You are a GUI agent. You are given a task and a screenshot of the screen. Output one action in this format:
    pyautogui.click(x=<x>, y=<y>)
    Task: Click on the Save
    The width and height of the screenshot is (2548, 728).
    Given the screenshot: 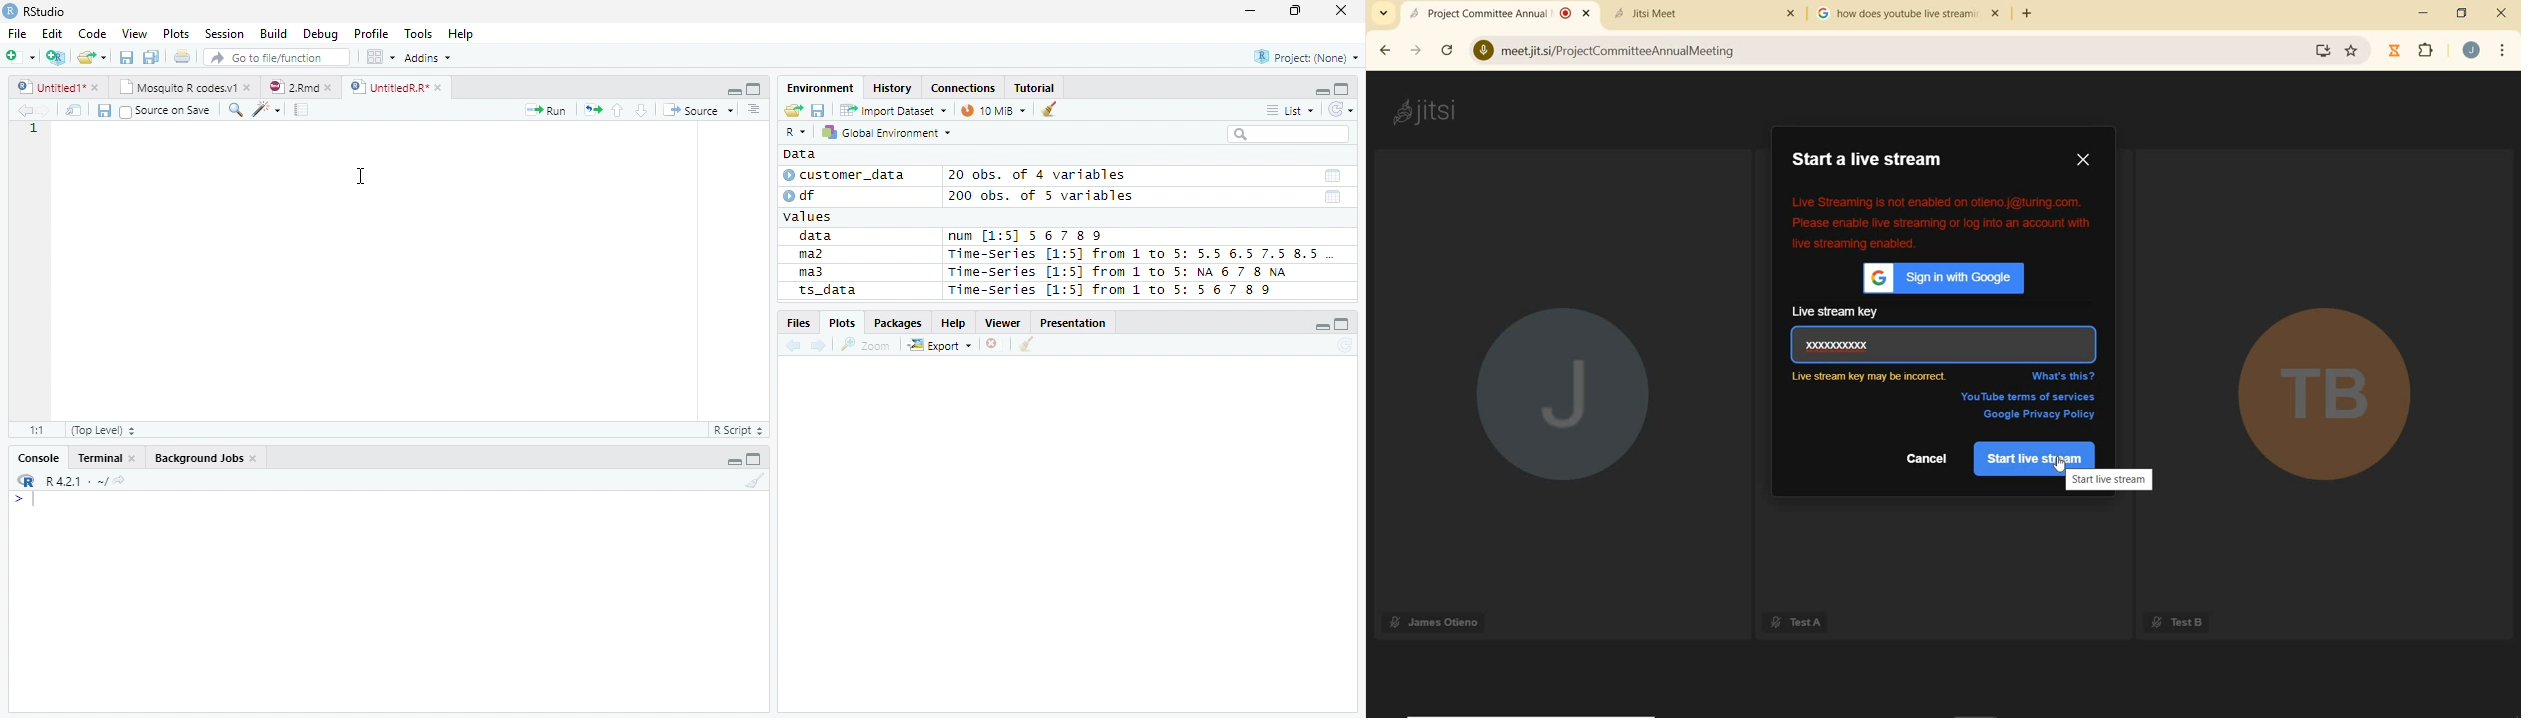 What is the action you would take?
    pyautogui.click(x=818, y=109)
    